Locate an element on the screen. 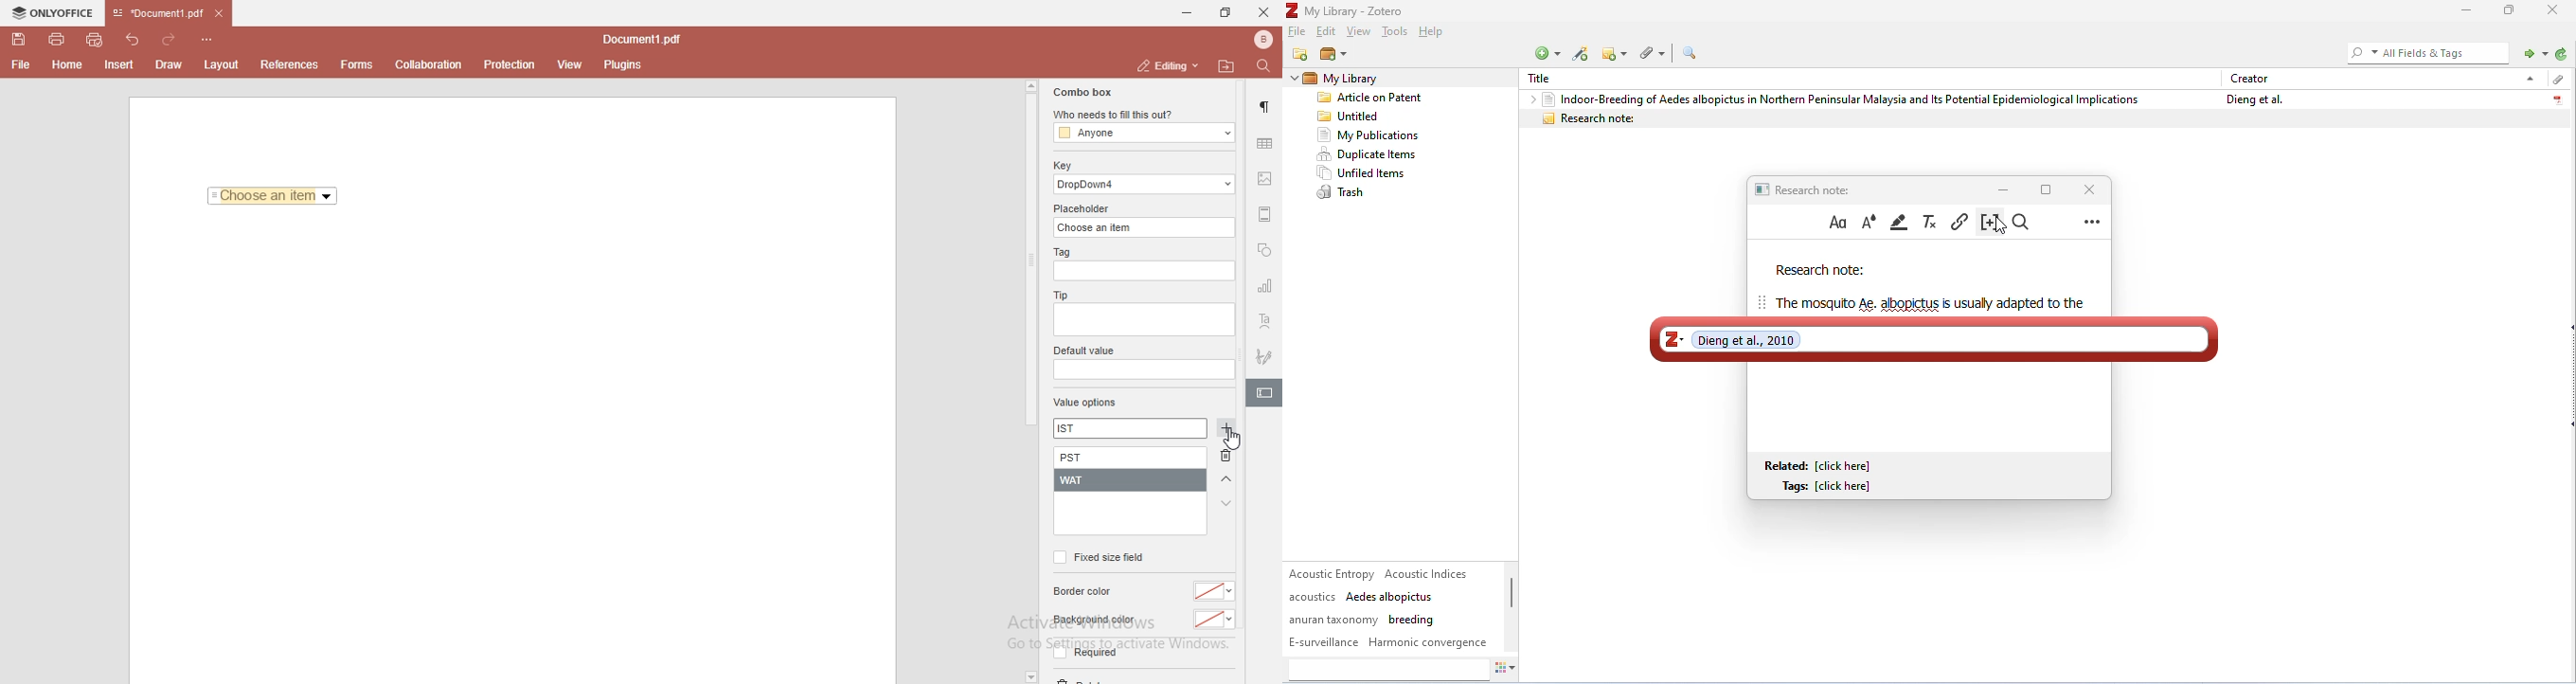 The width and height of the screenshot is (2576, 700). research note is located at coordinates (2044, 118).